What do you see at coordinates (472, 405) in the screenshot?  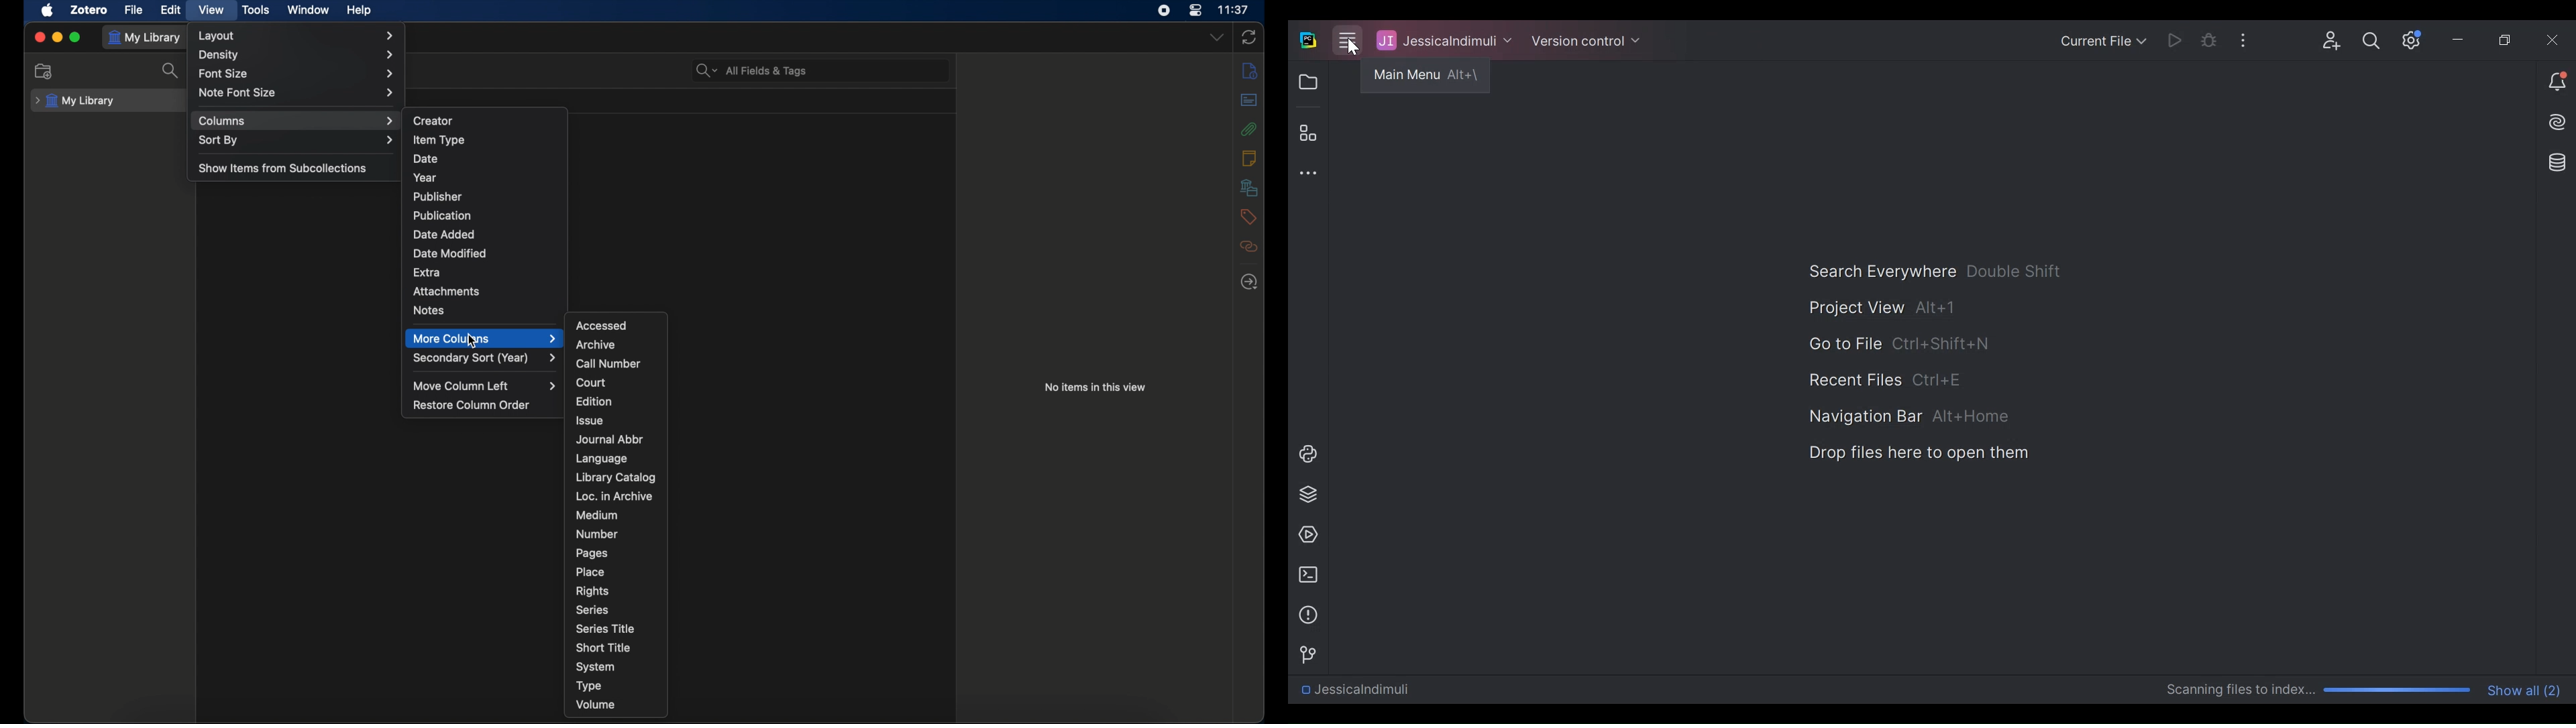 I see `restore column order` at bounding box center [472, 405].